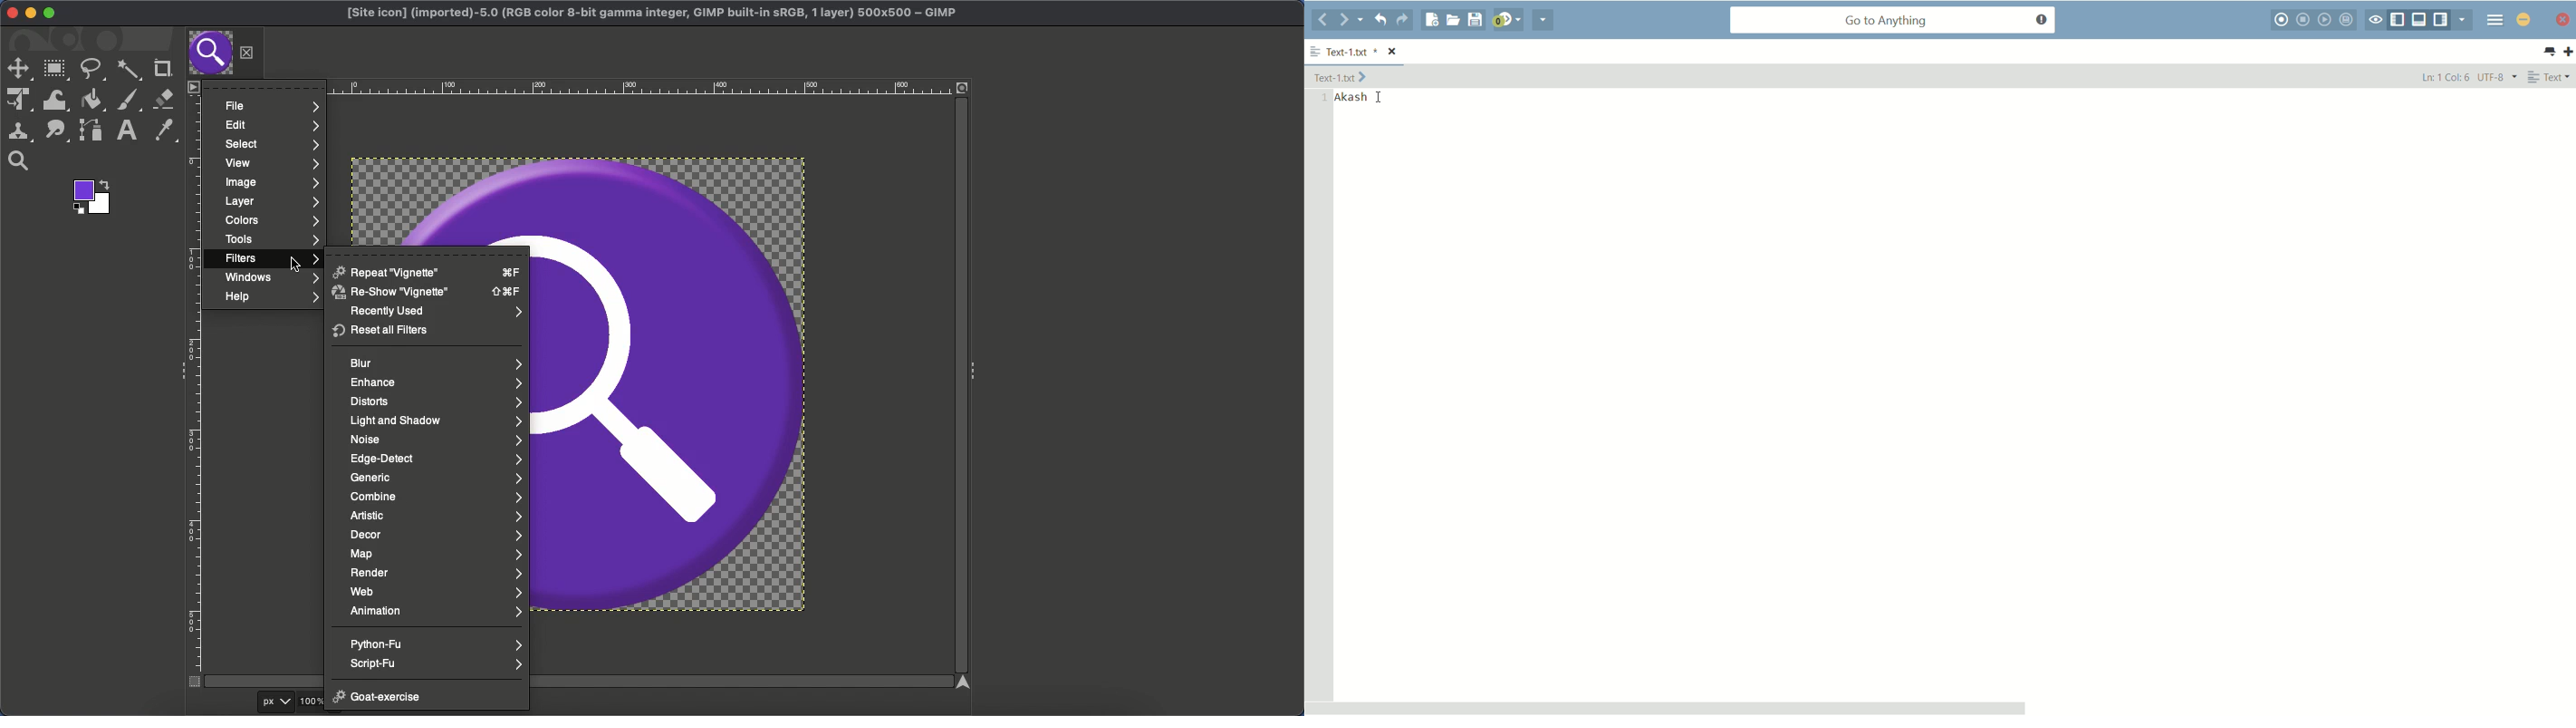  Describe the element at coordinates (2283, 20) in the screenshot. I see `record macro` at that location.